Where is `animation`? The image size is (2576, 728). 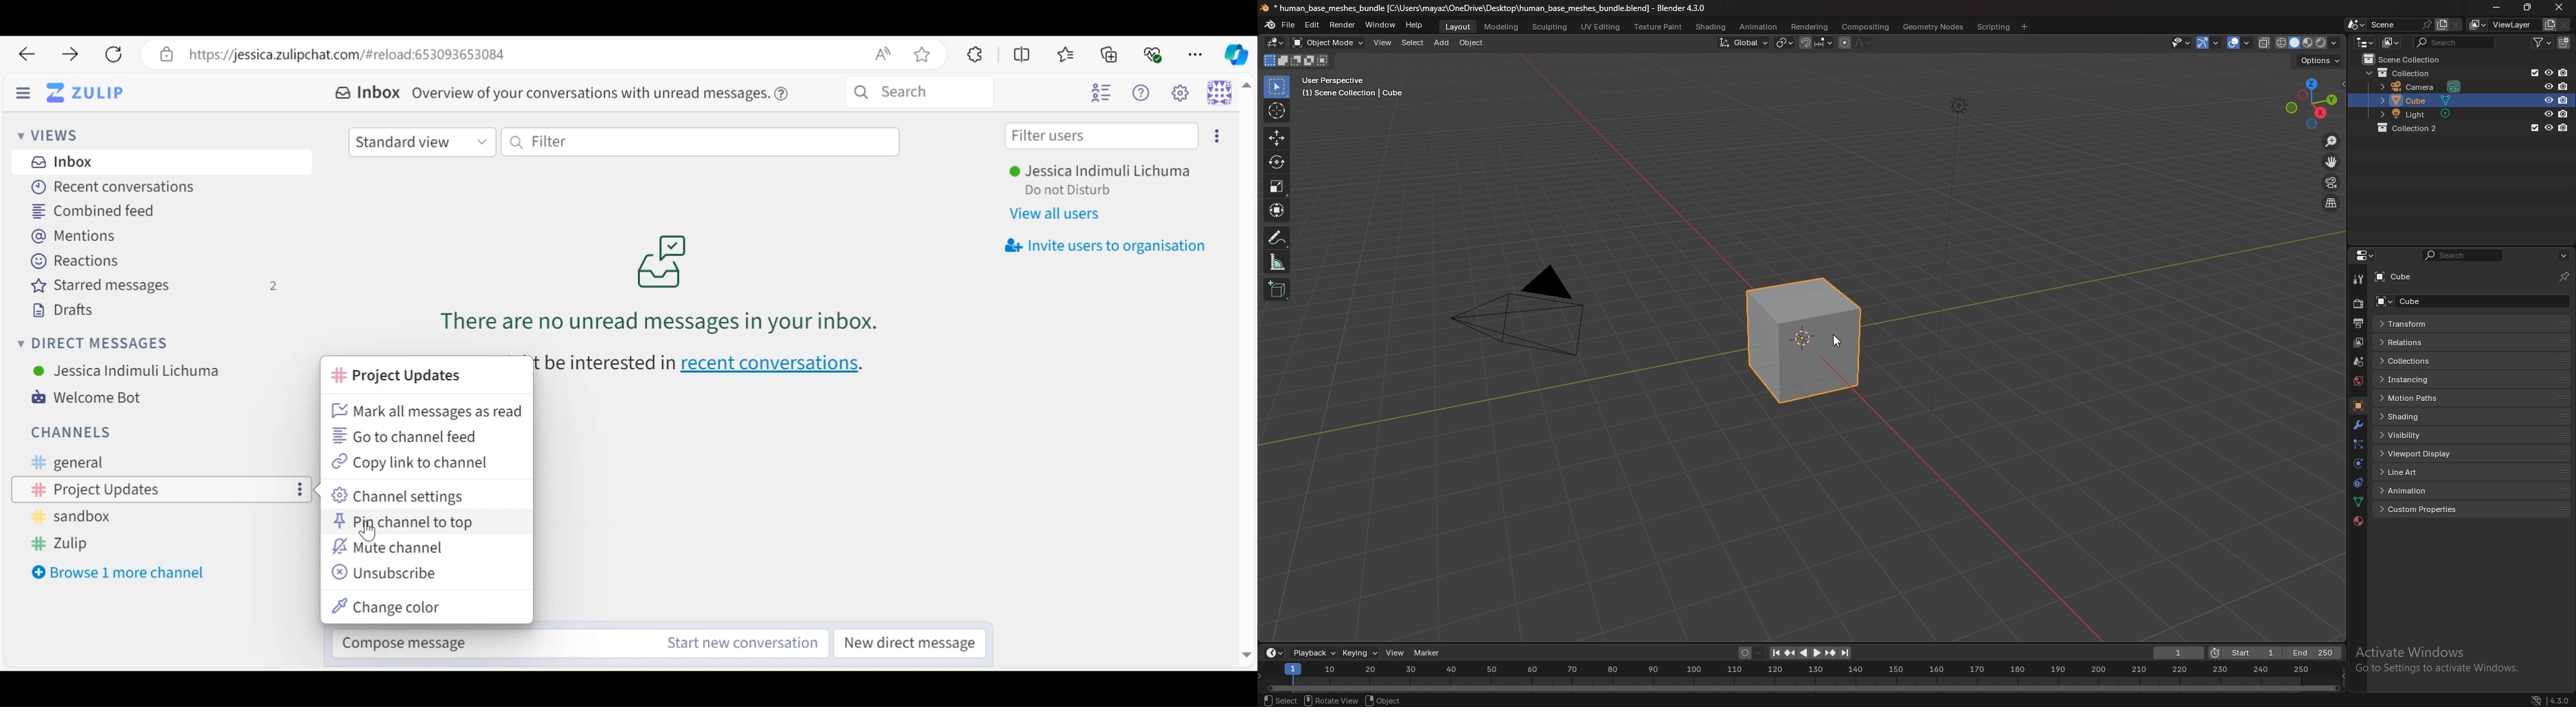
animation is located at coordinates (2427, 489).